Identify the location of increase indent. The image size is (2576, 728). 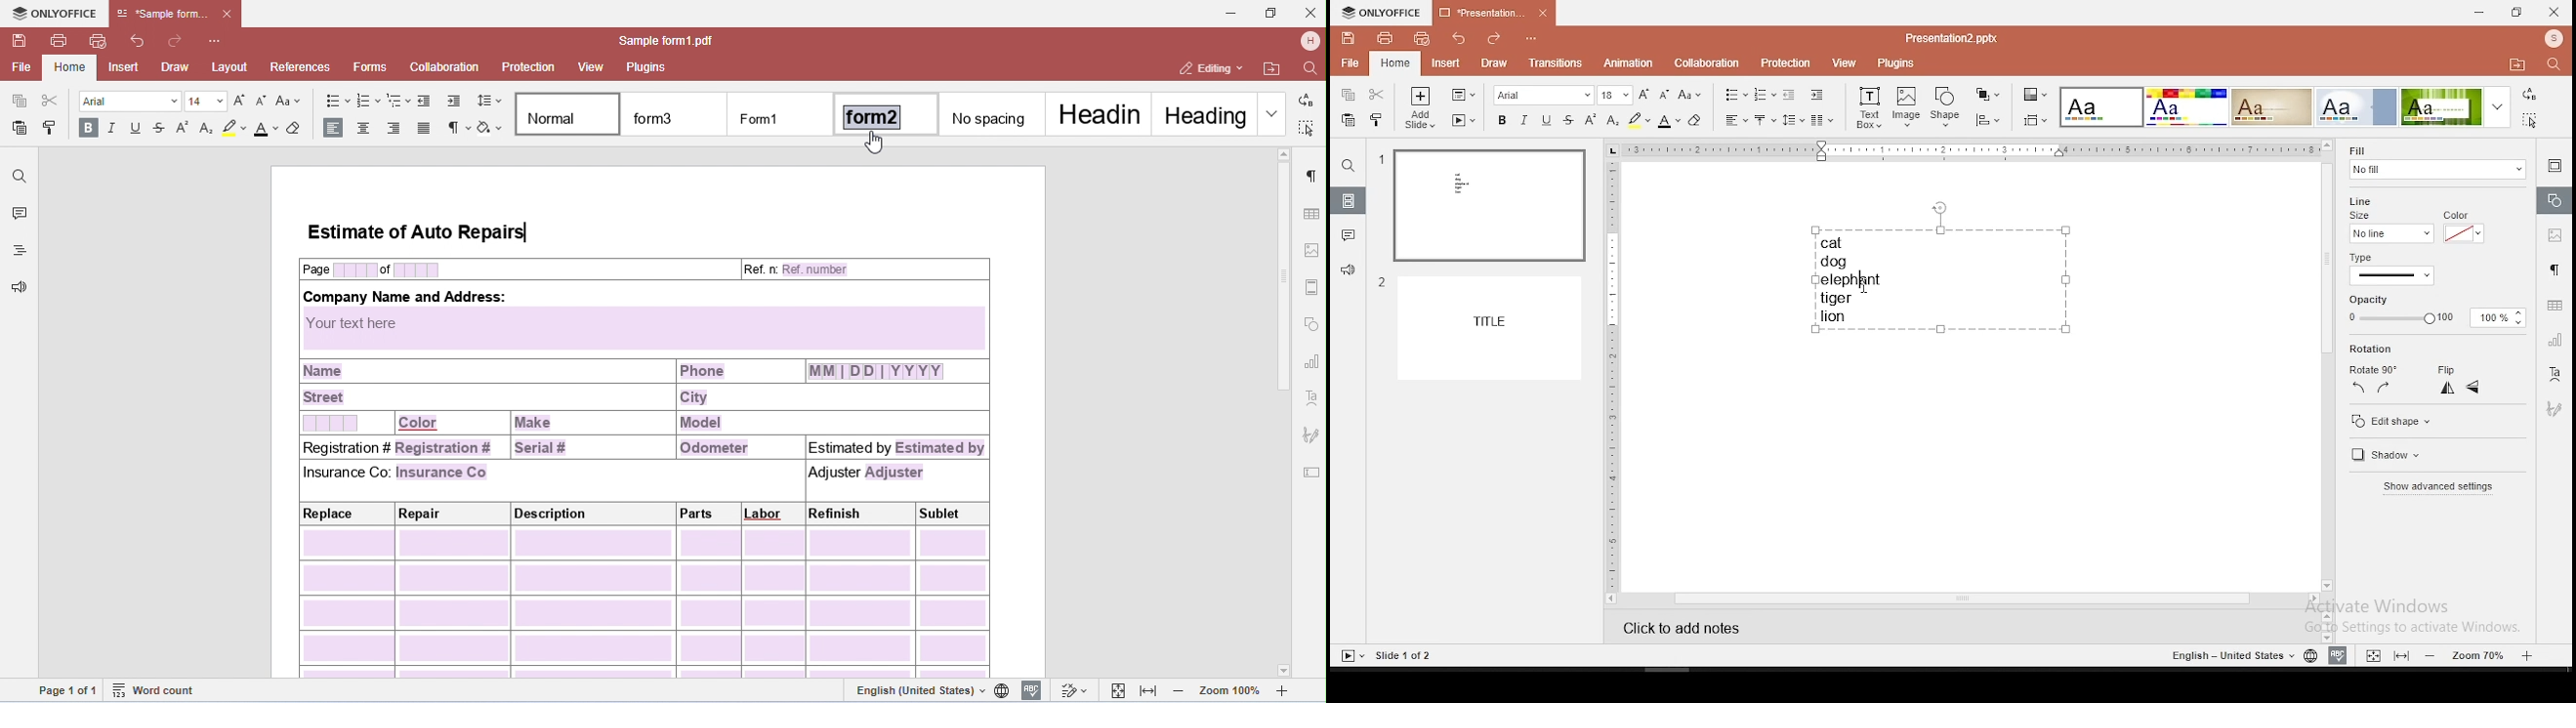
(1818, 96).